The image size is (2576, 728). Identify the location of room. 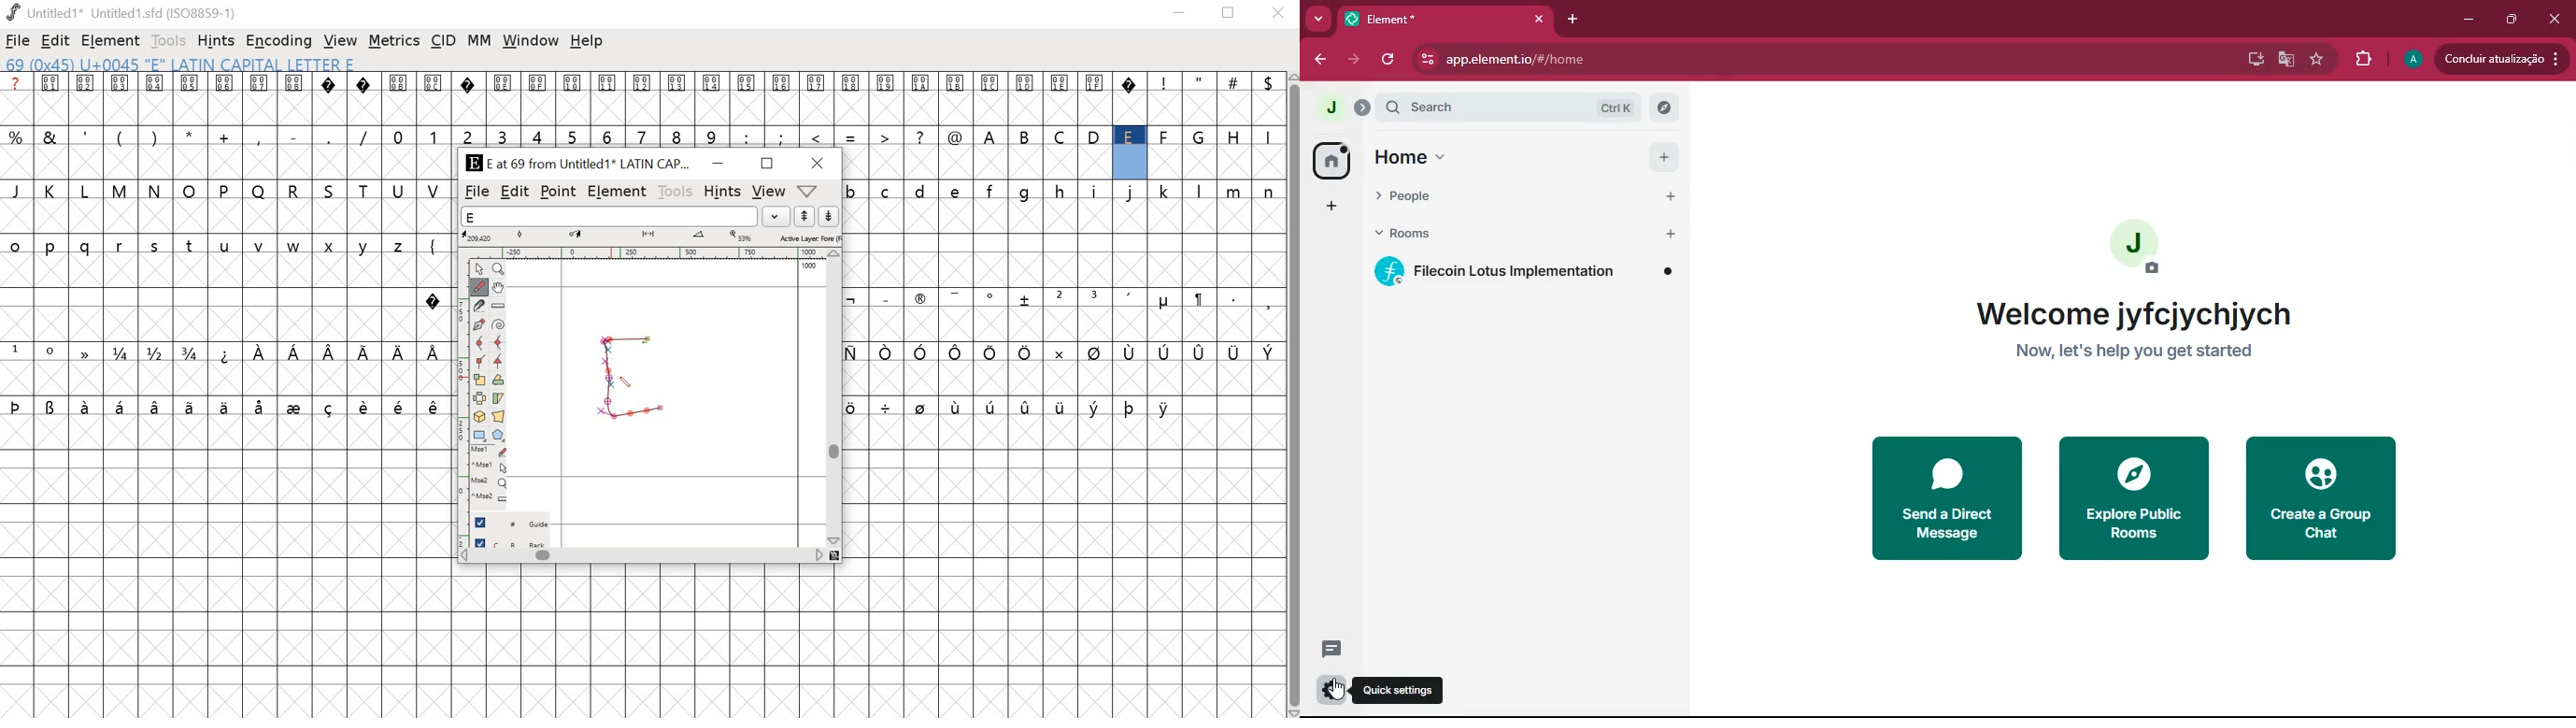
(1523, 273).